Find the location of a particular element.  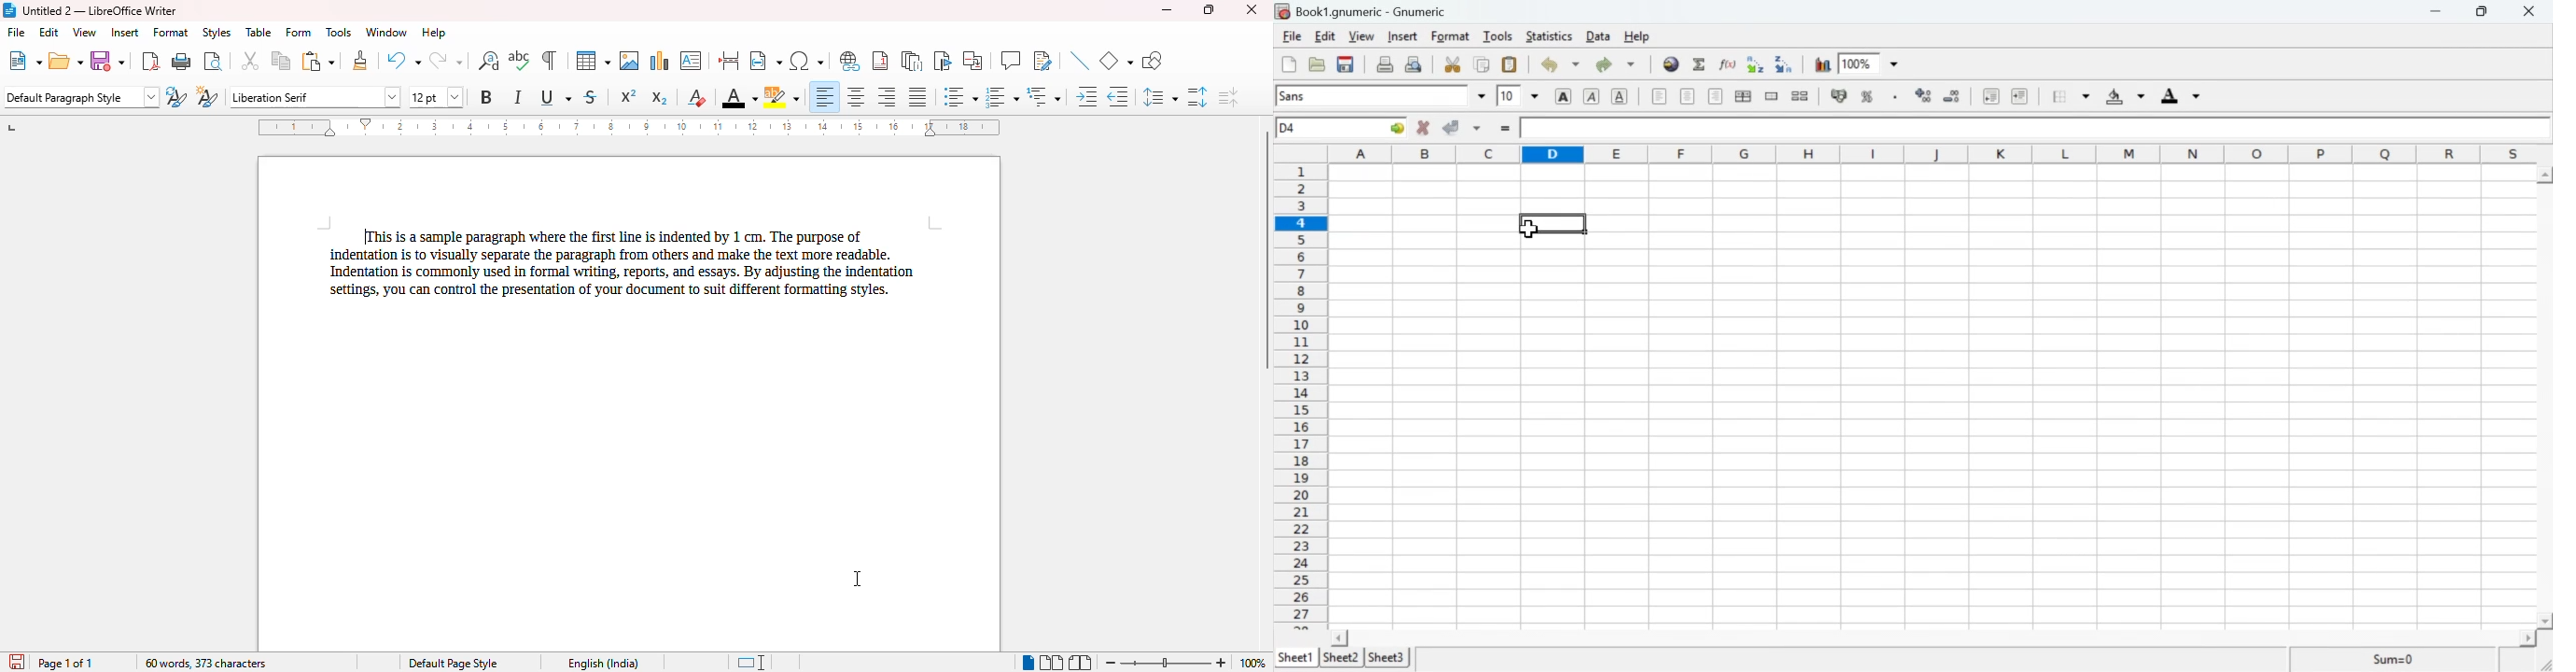

insert cross-reference is located at coordinates (973, 61).